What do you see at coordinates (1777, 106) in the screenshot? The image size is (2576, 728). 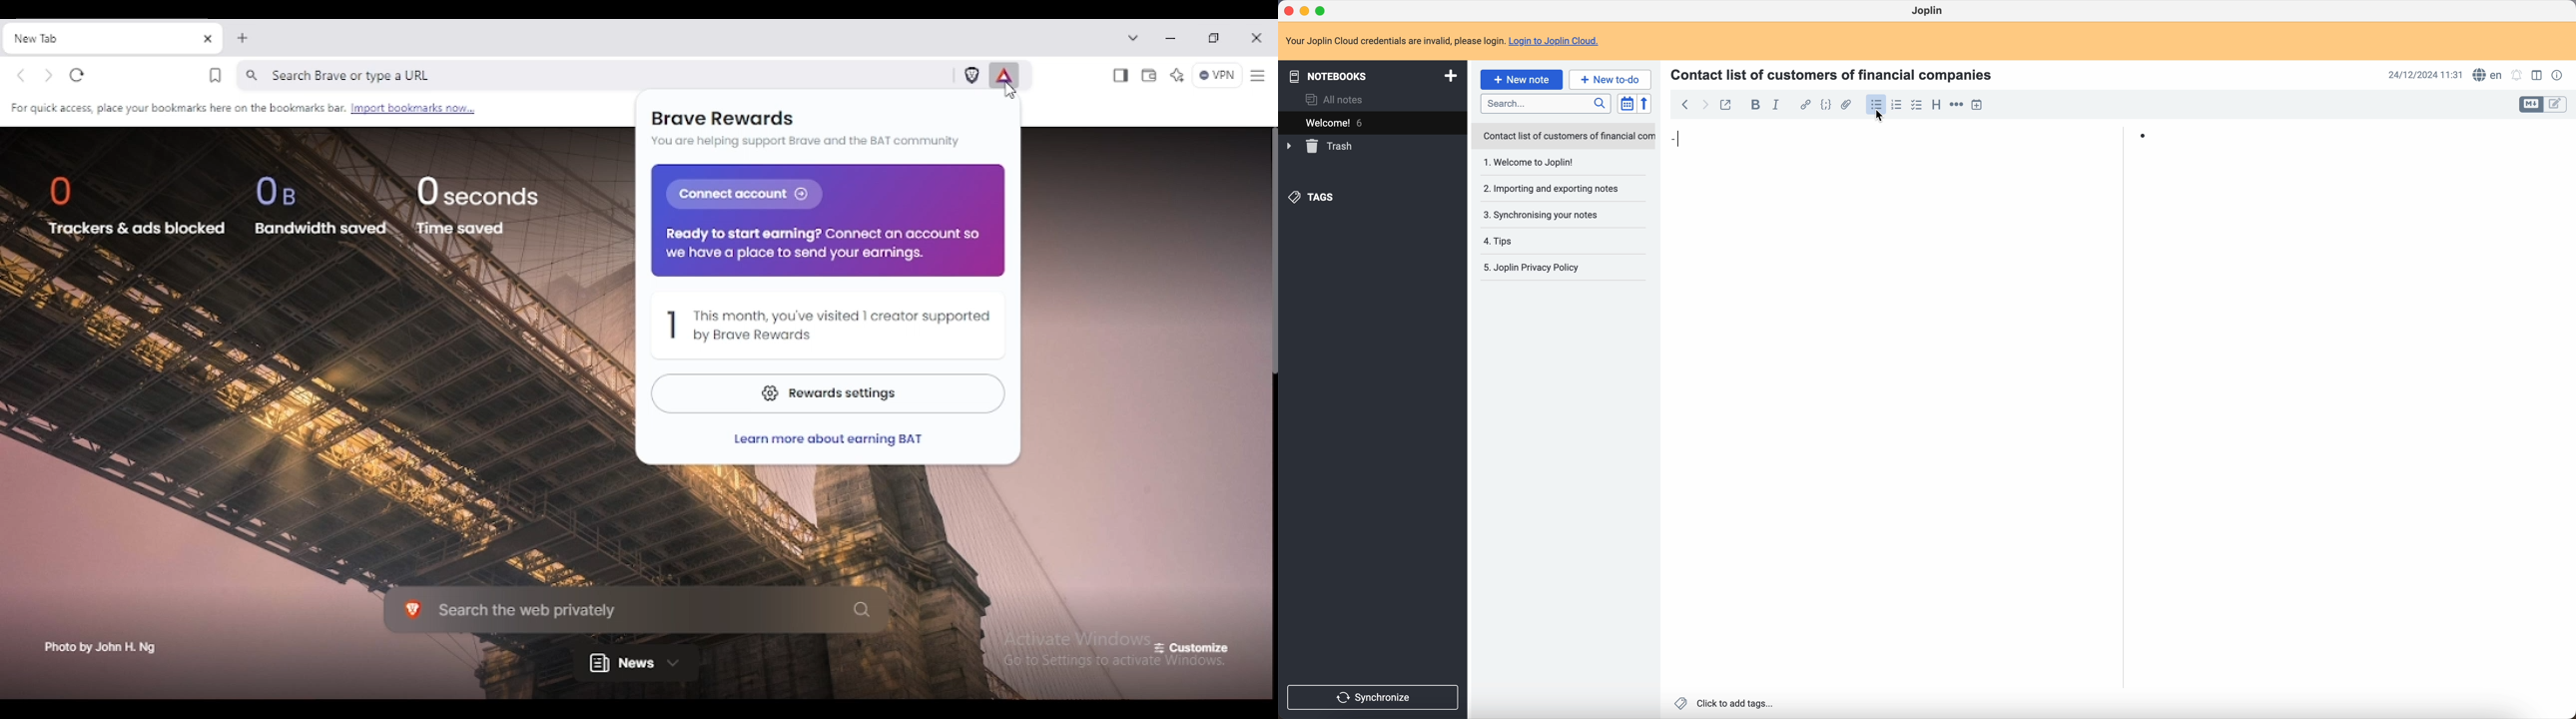 I see `italic` at bounding box center [1777, 106].